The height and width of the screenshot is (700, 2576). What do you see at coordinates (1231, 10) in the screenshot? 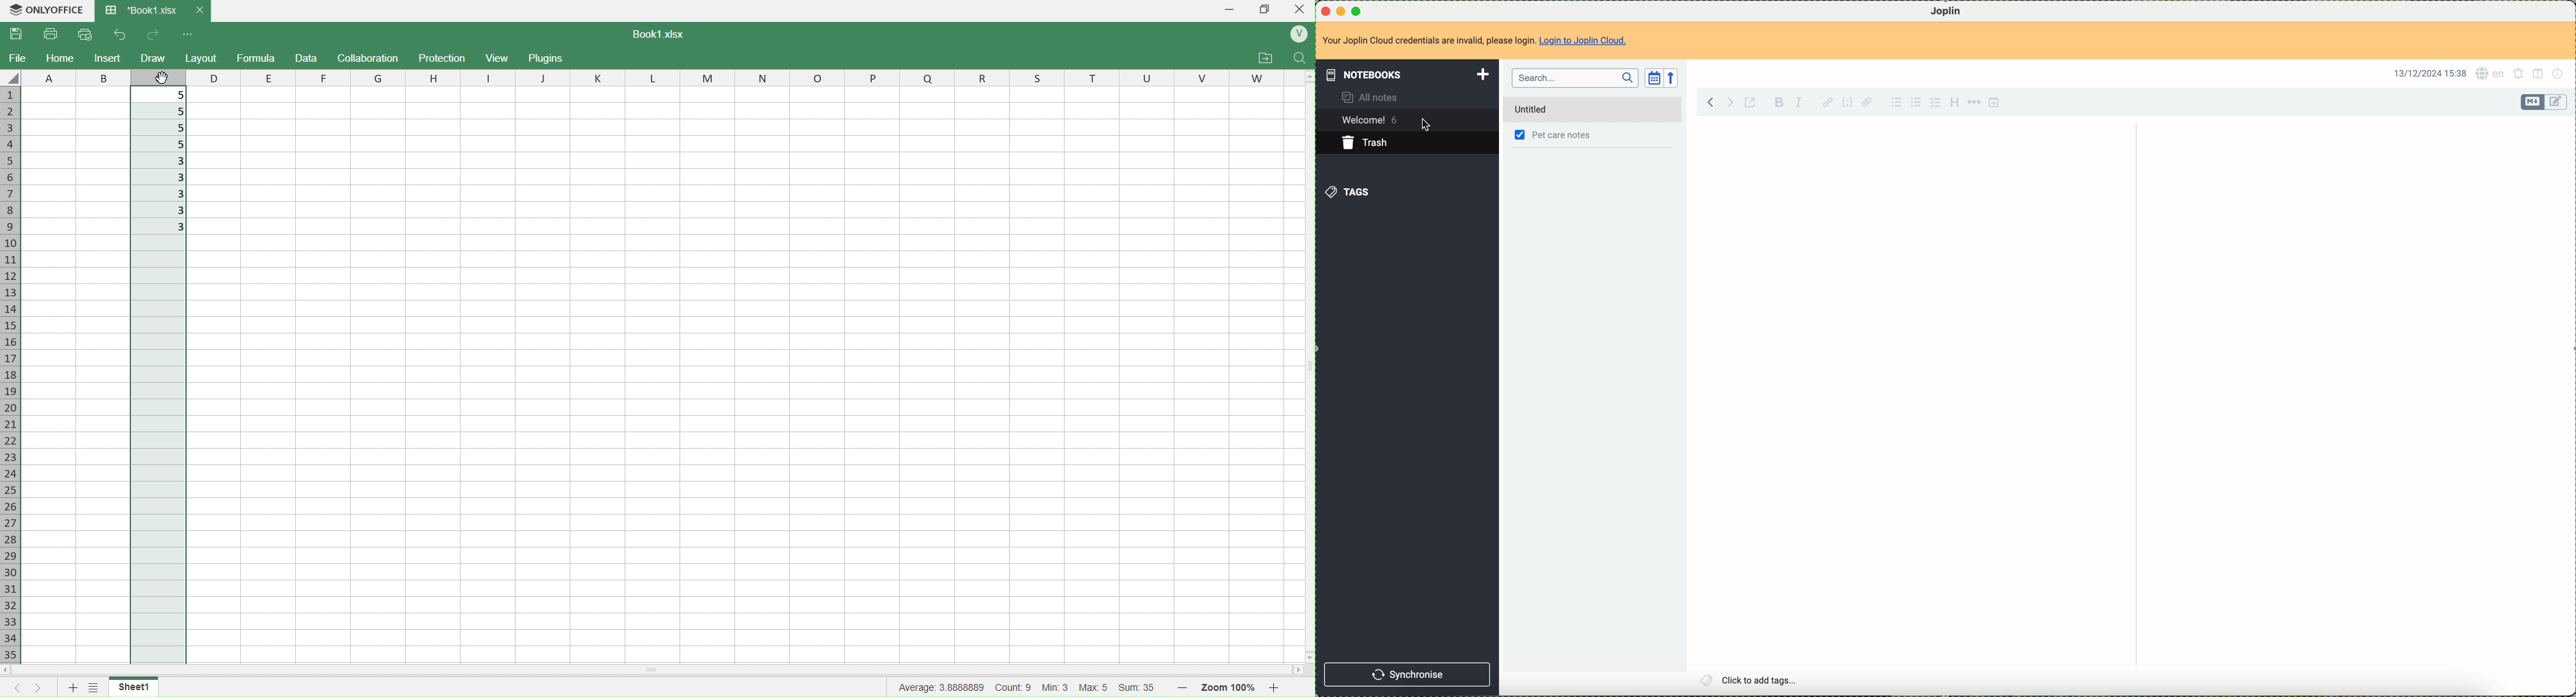
I see `Minimize` at bounding box center [1231, 10].